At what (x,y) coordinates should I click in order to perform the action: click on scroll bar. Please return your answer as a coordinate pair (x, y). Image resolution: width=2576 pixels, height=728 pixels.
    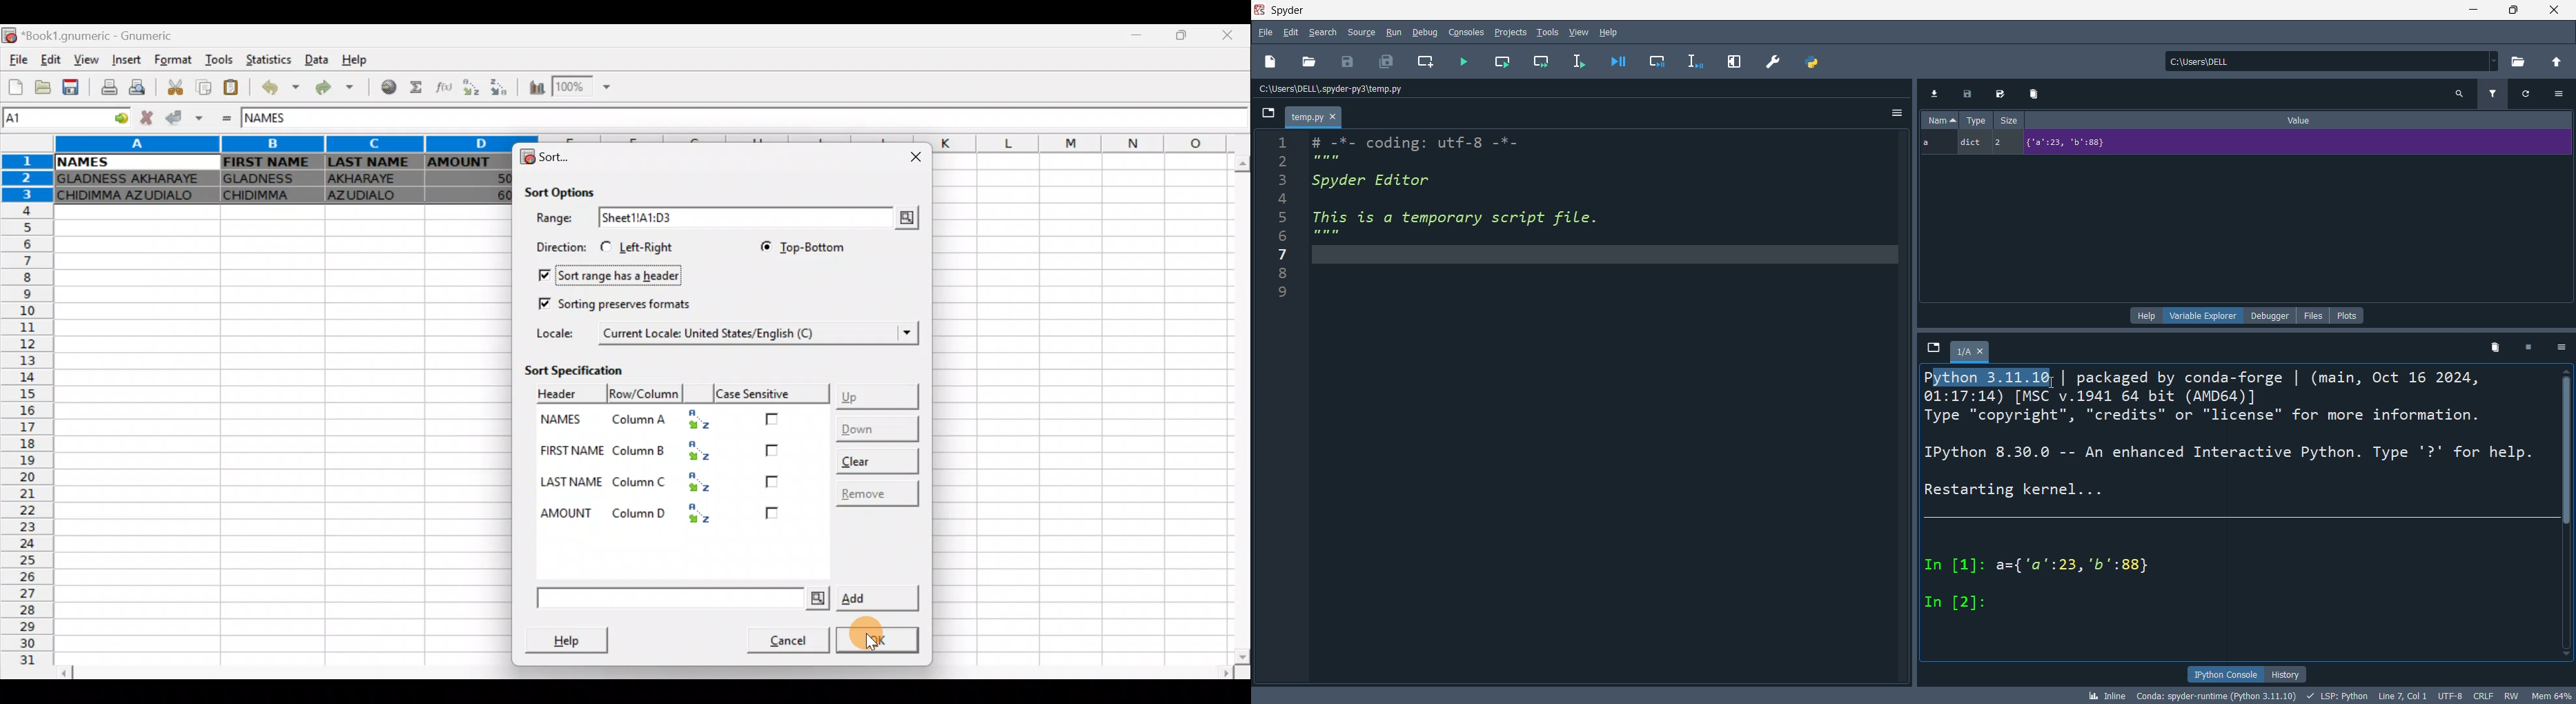
    Looking at the image, I should click on (2568, 518).